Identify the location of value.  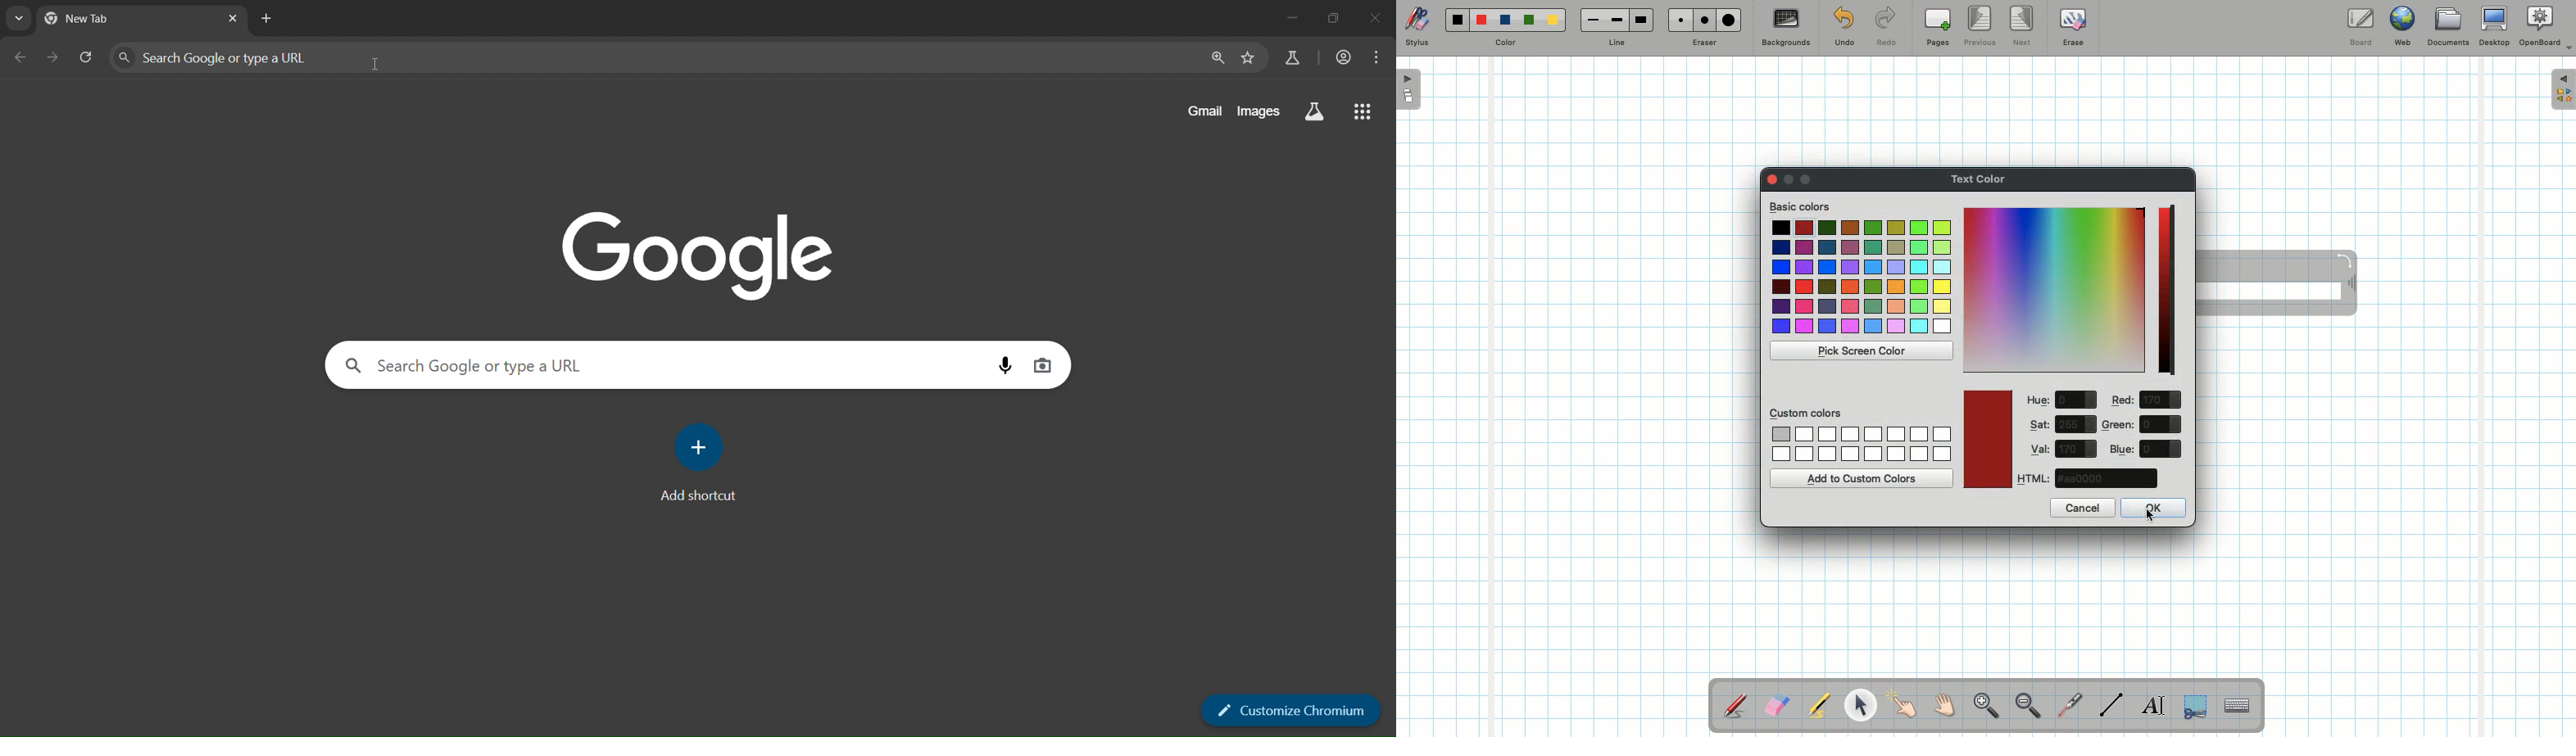
(2076, 449).